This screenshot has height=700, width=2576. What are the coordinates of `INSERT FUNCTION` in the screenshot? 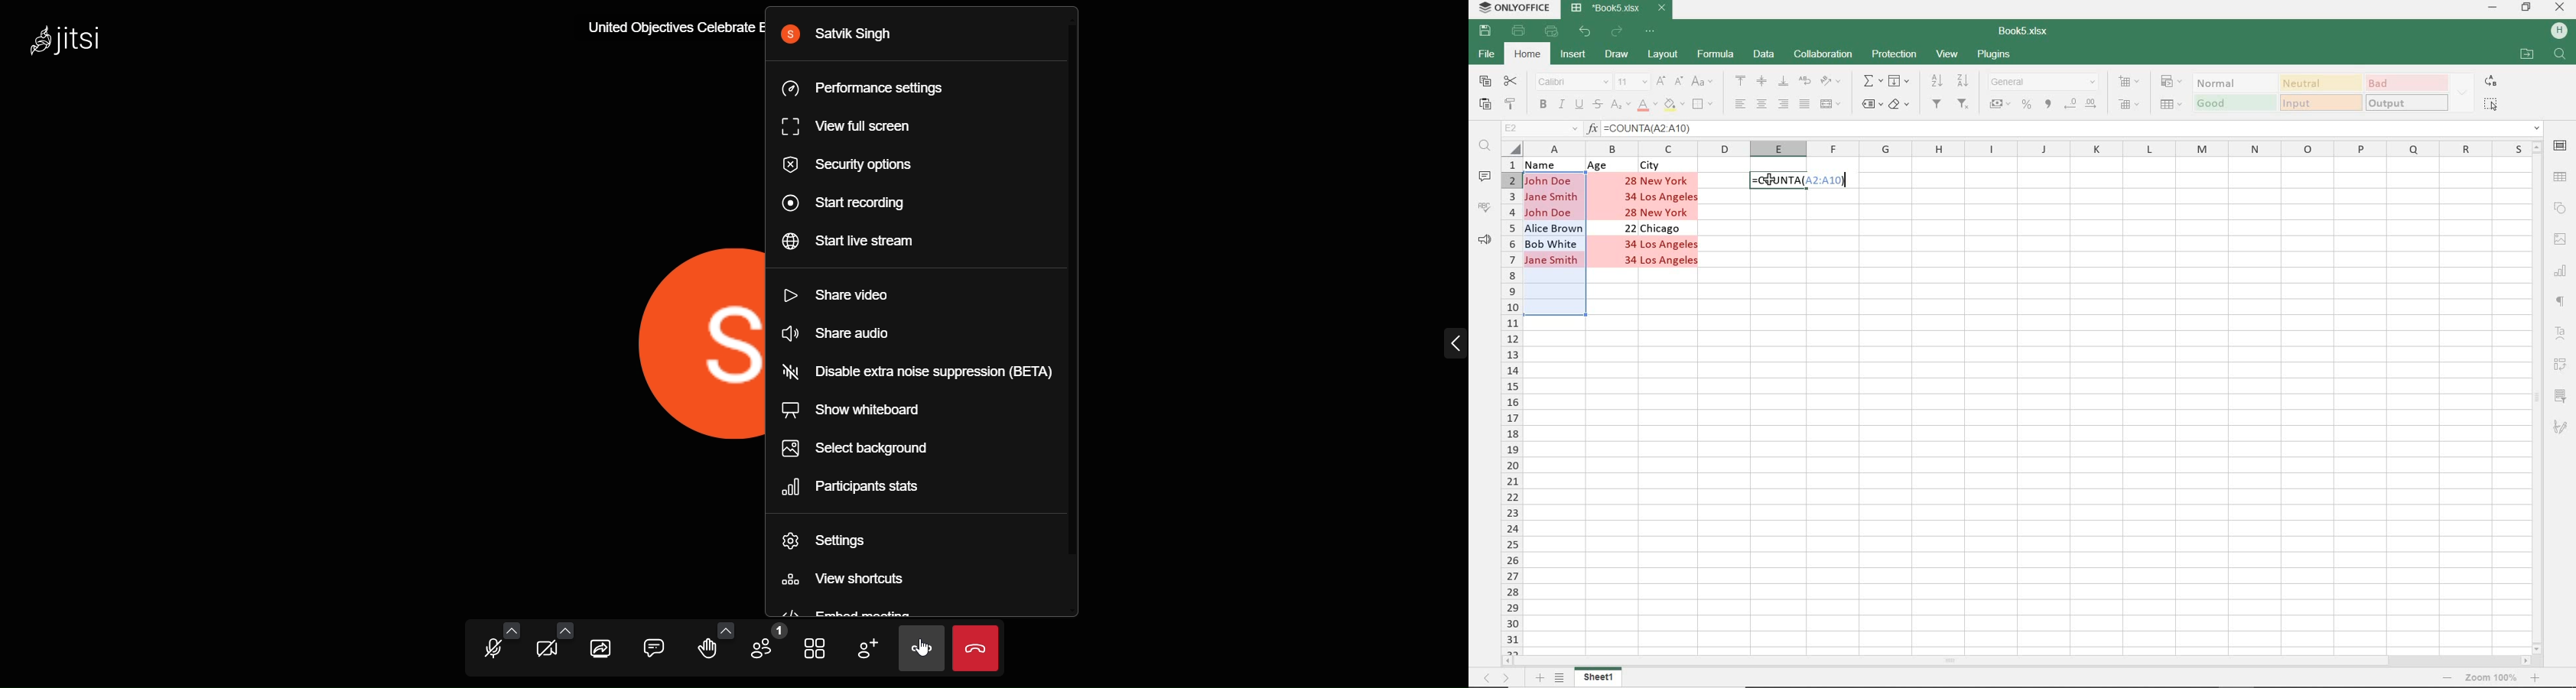 It's located at (2065, 128).